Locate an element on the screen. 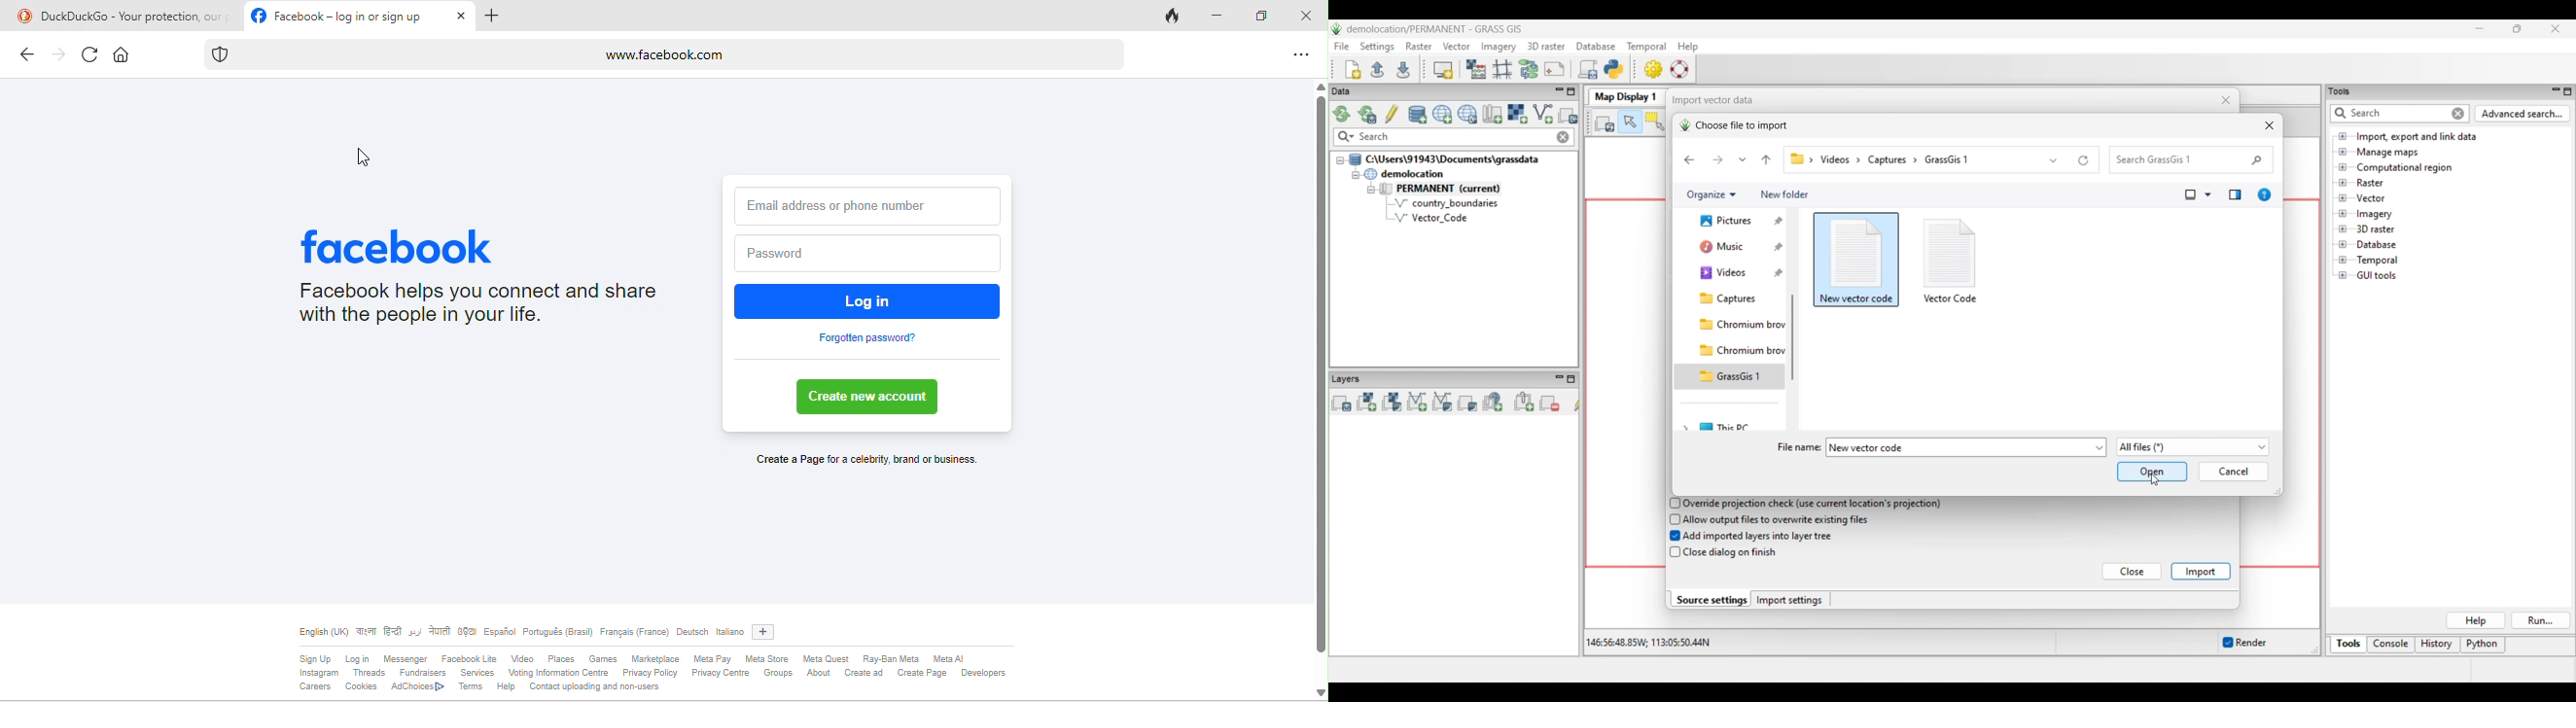 Image resolution: width=2576 pixels, height=728 pixels. add is located at coordinates (768, 629).